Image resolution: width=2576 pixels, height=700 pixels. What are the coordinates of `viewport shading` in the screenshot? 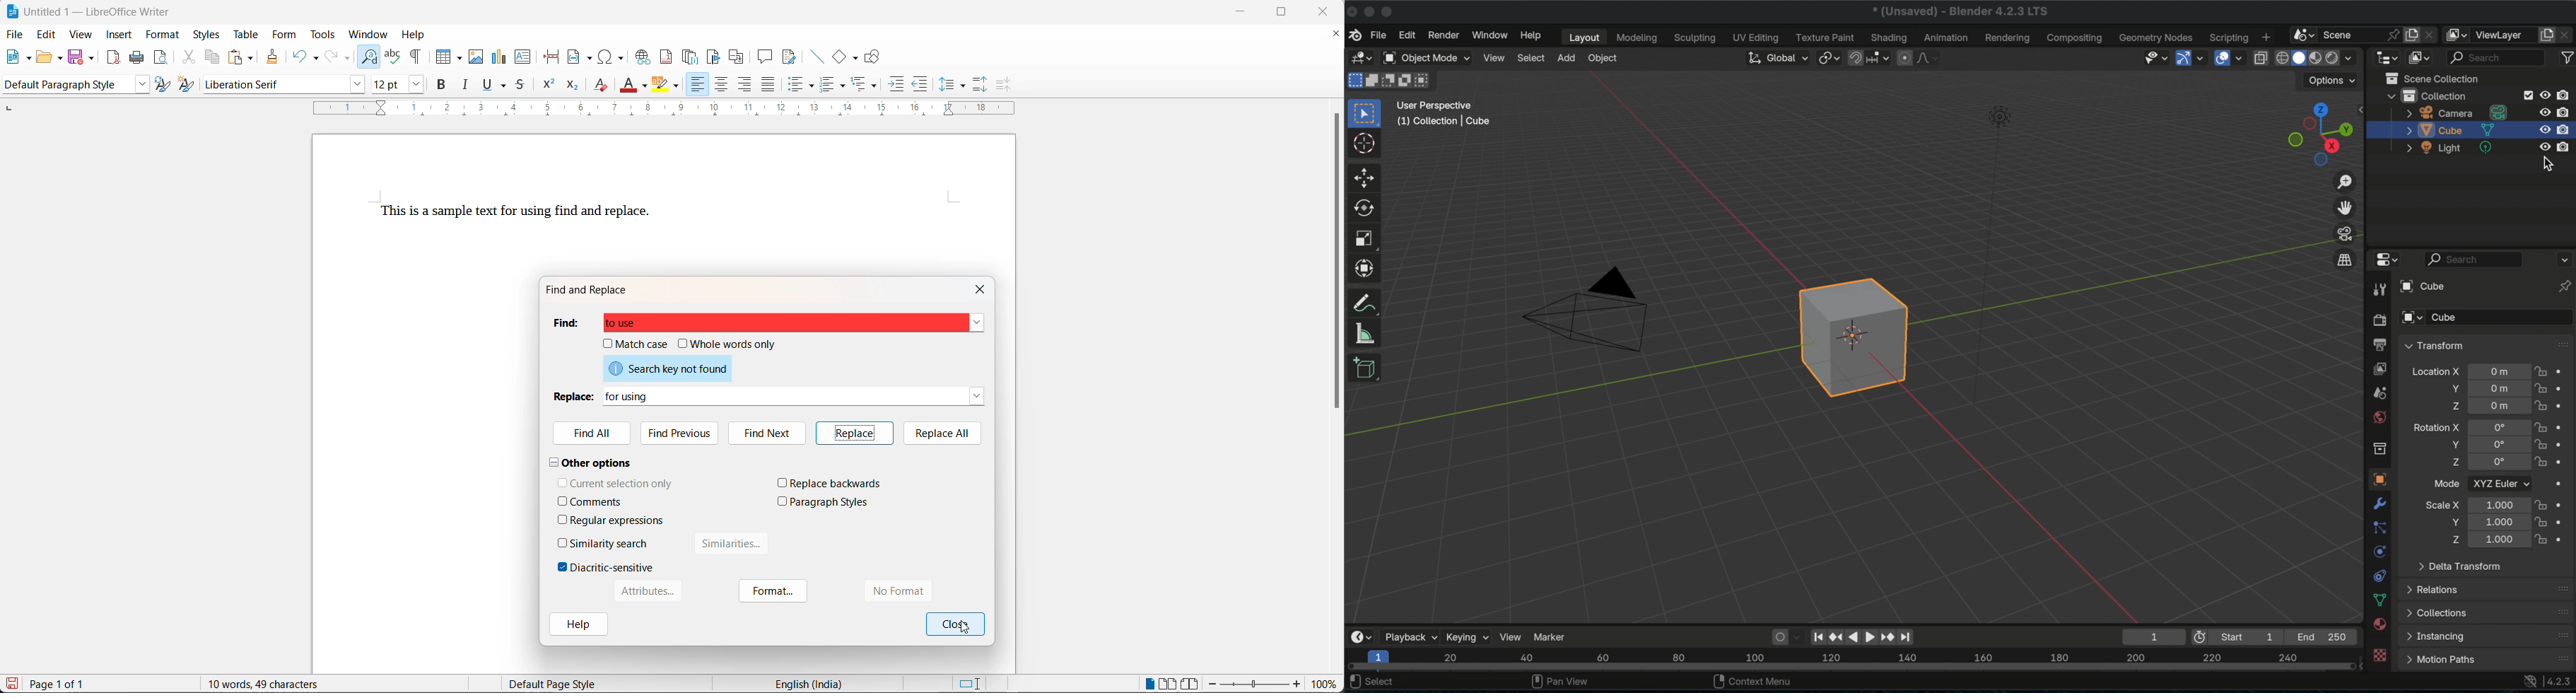 It's located at (2315, 56).